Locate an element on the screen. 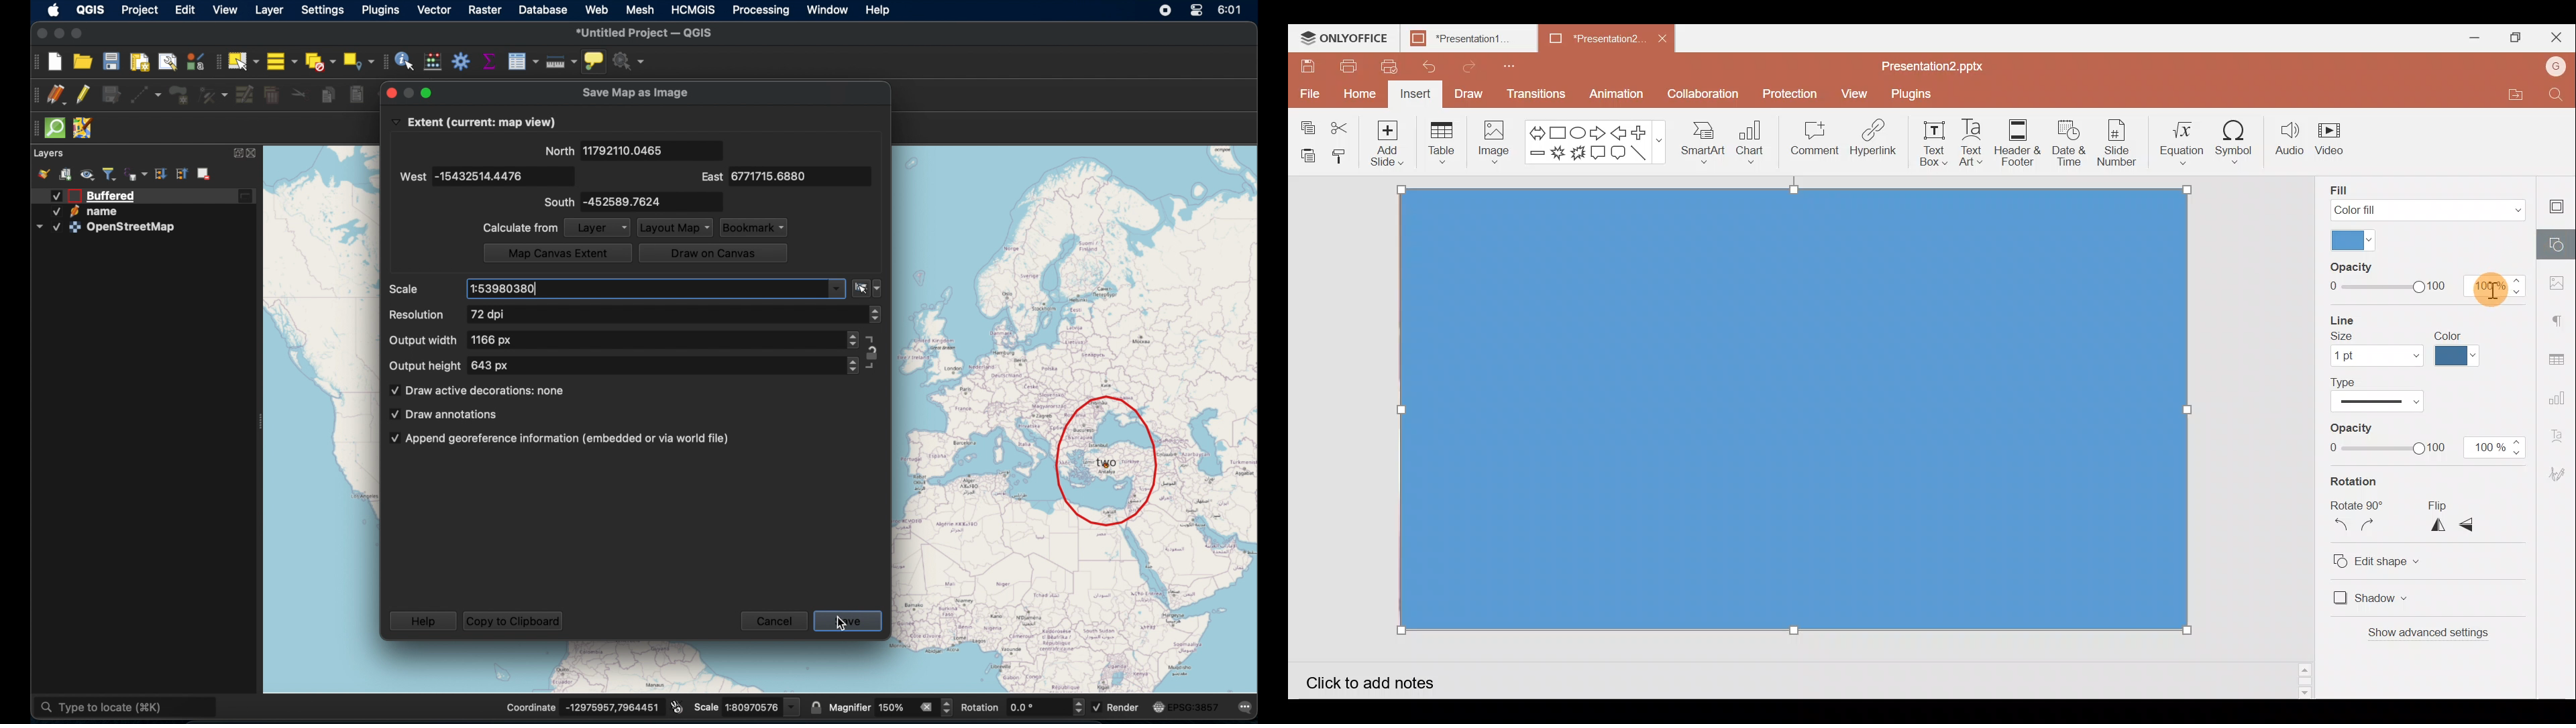 Image resolution: width=2576 pixels, height=728 pixels. Text Art is located at coordinates (1972, 143).